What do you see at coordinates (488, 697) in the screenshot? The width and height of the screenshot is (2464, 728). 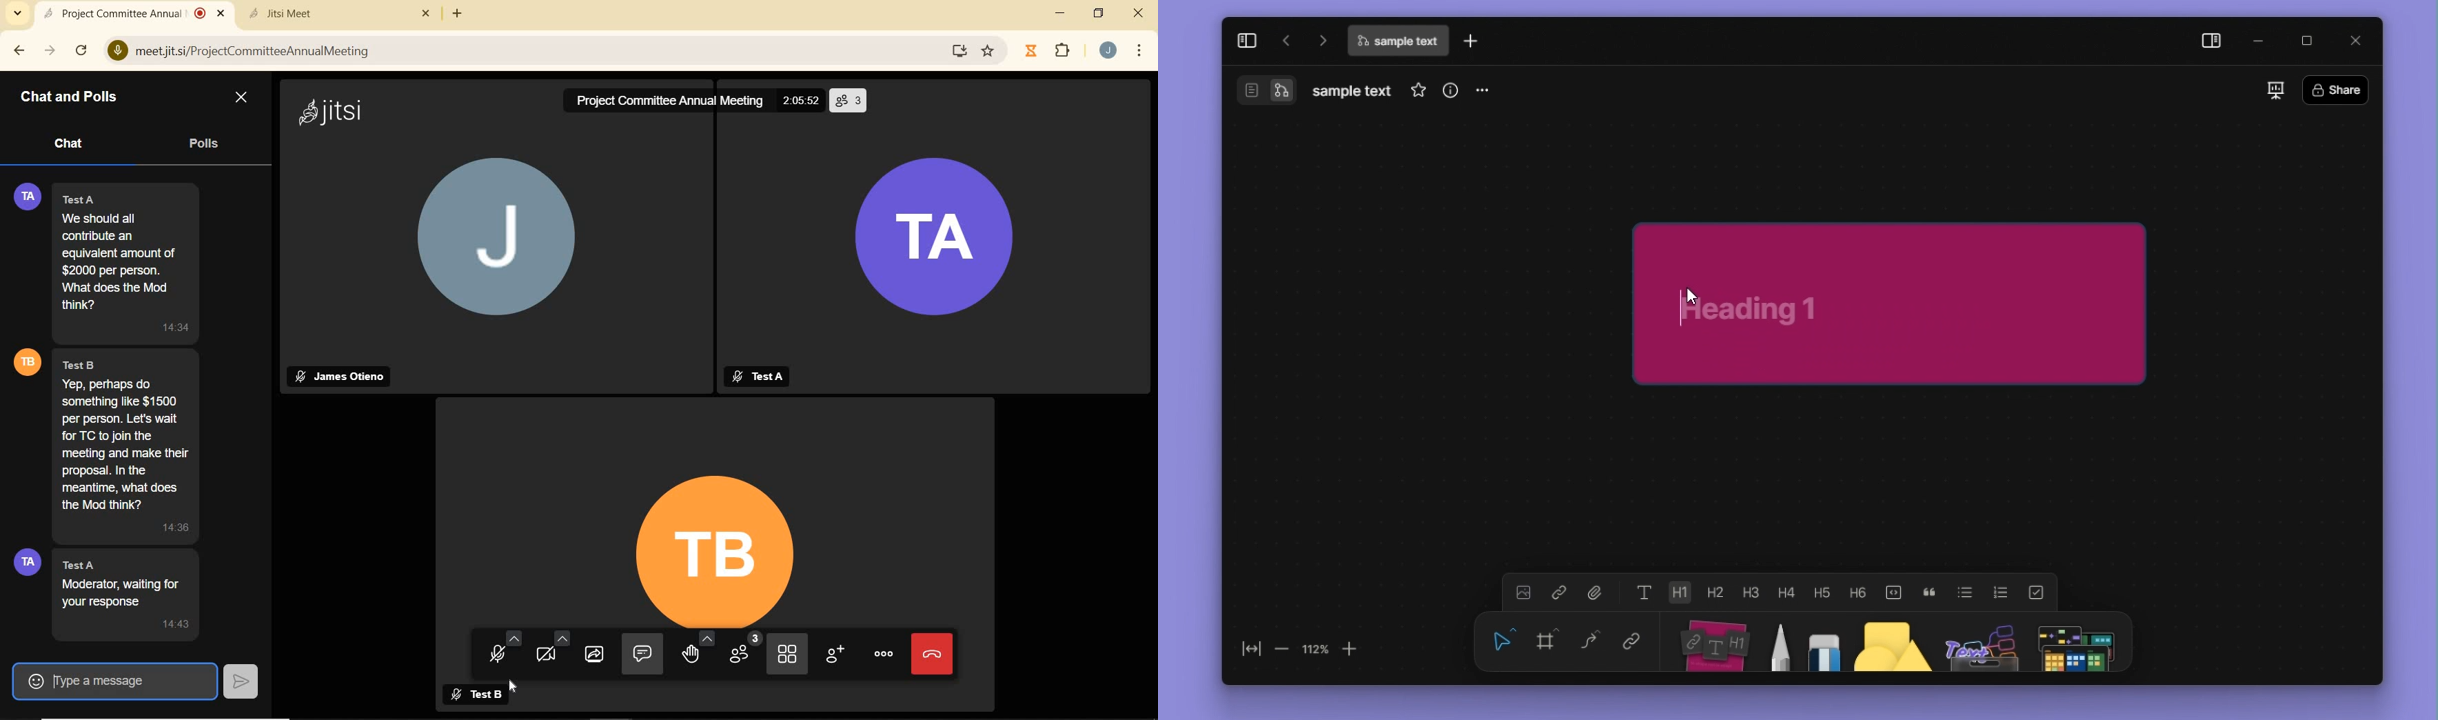 I see `Test B` at bounding box center [488, 697].